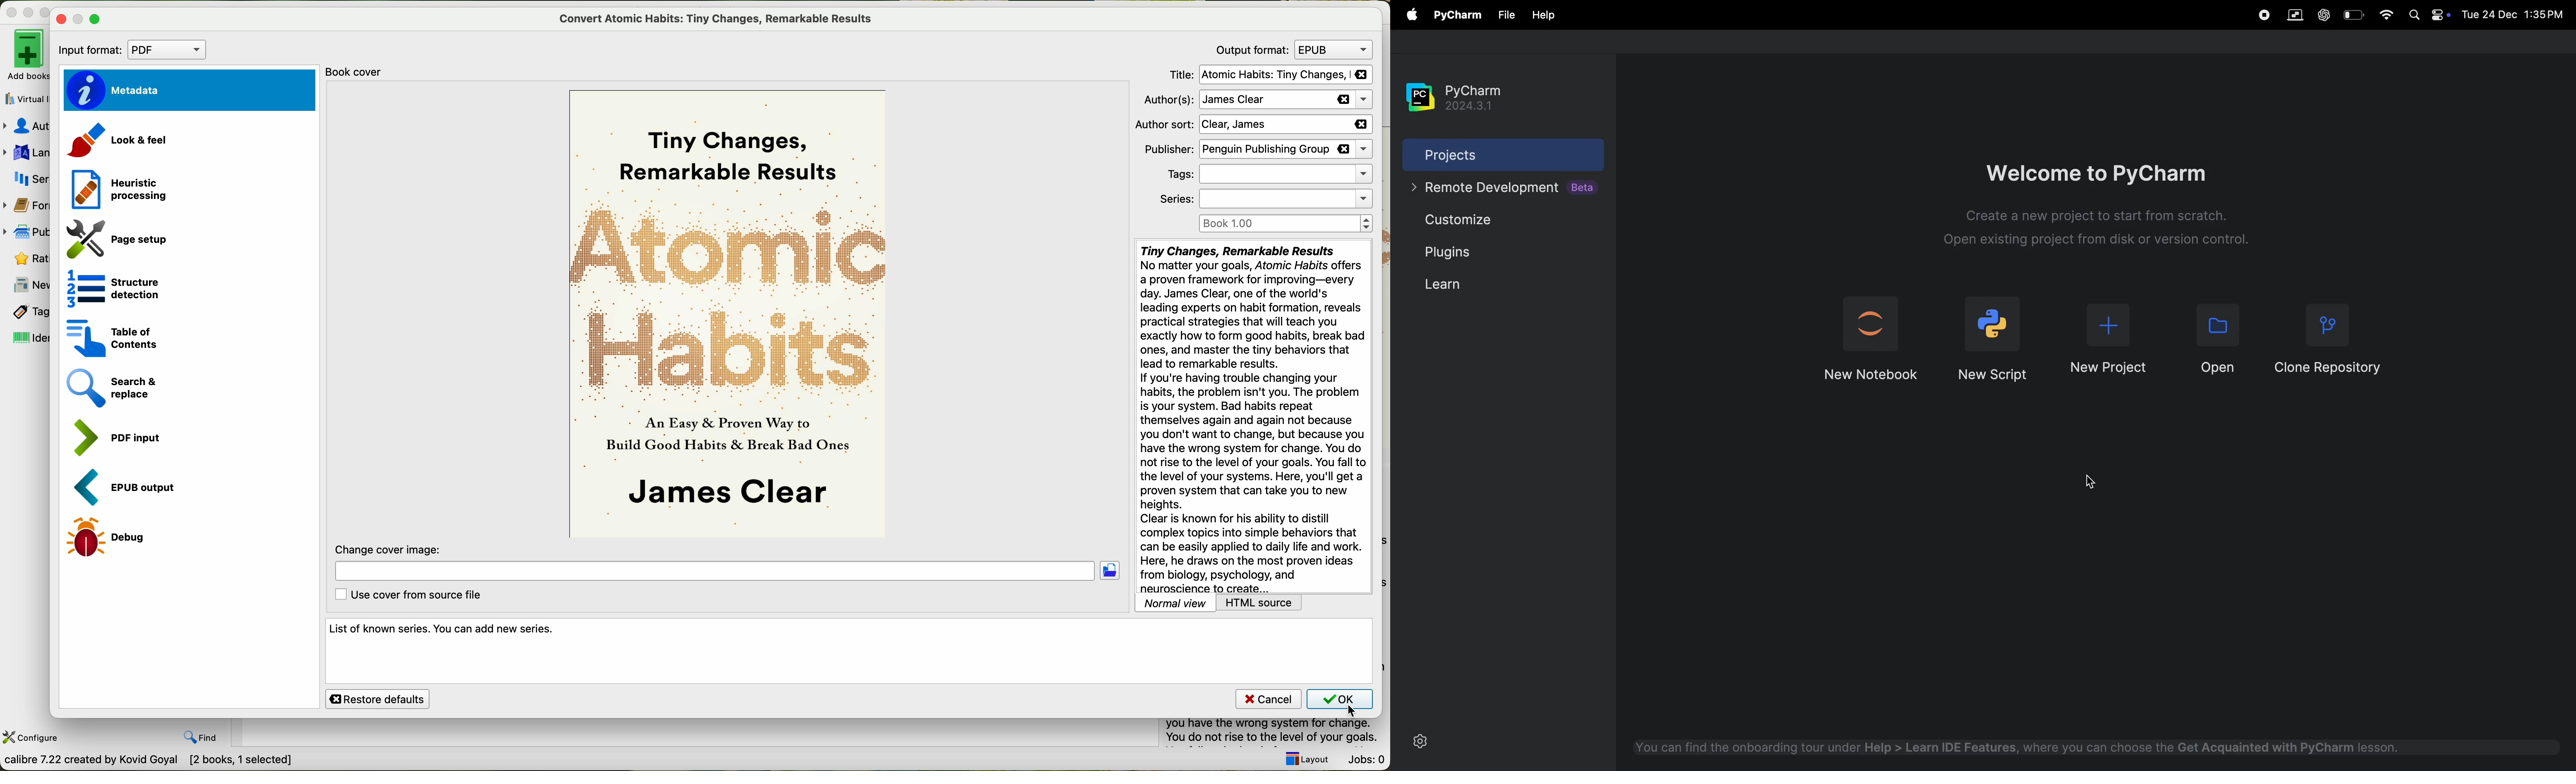 This screenshot has height=784, width=2576. I want to click on title, so click(1269, 75).